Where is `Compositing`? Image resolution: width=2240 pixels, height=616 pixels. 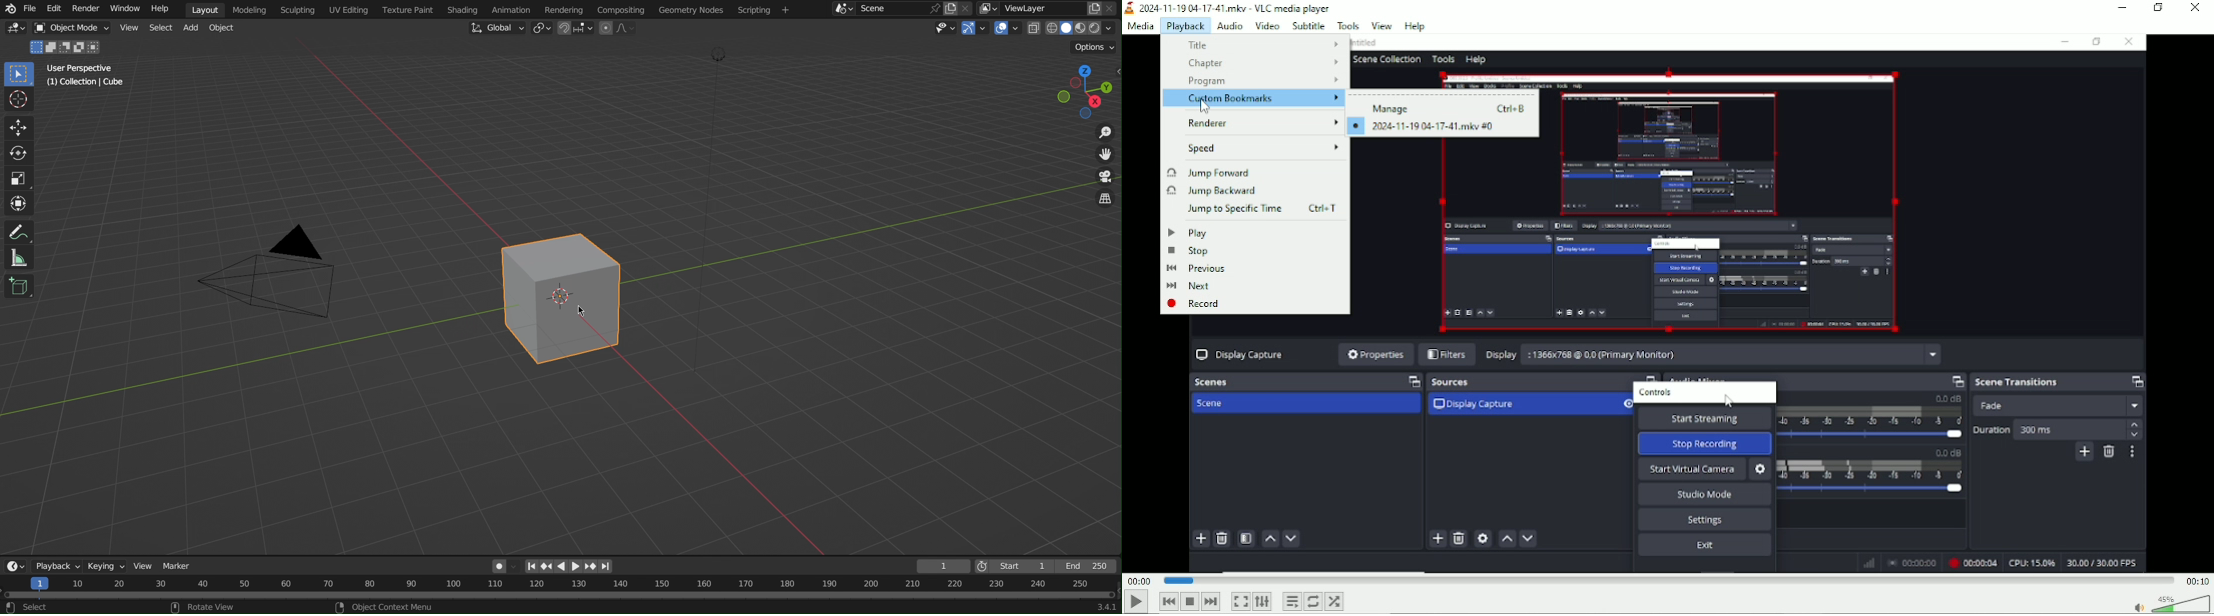
Compositing is located at coordinates (623, 9).